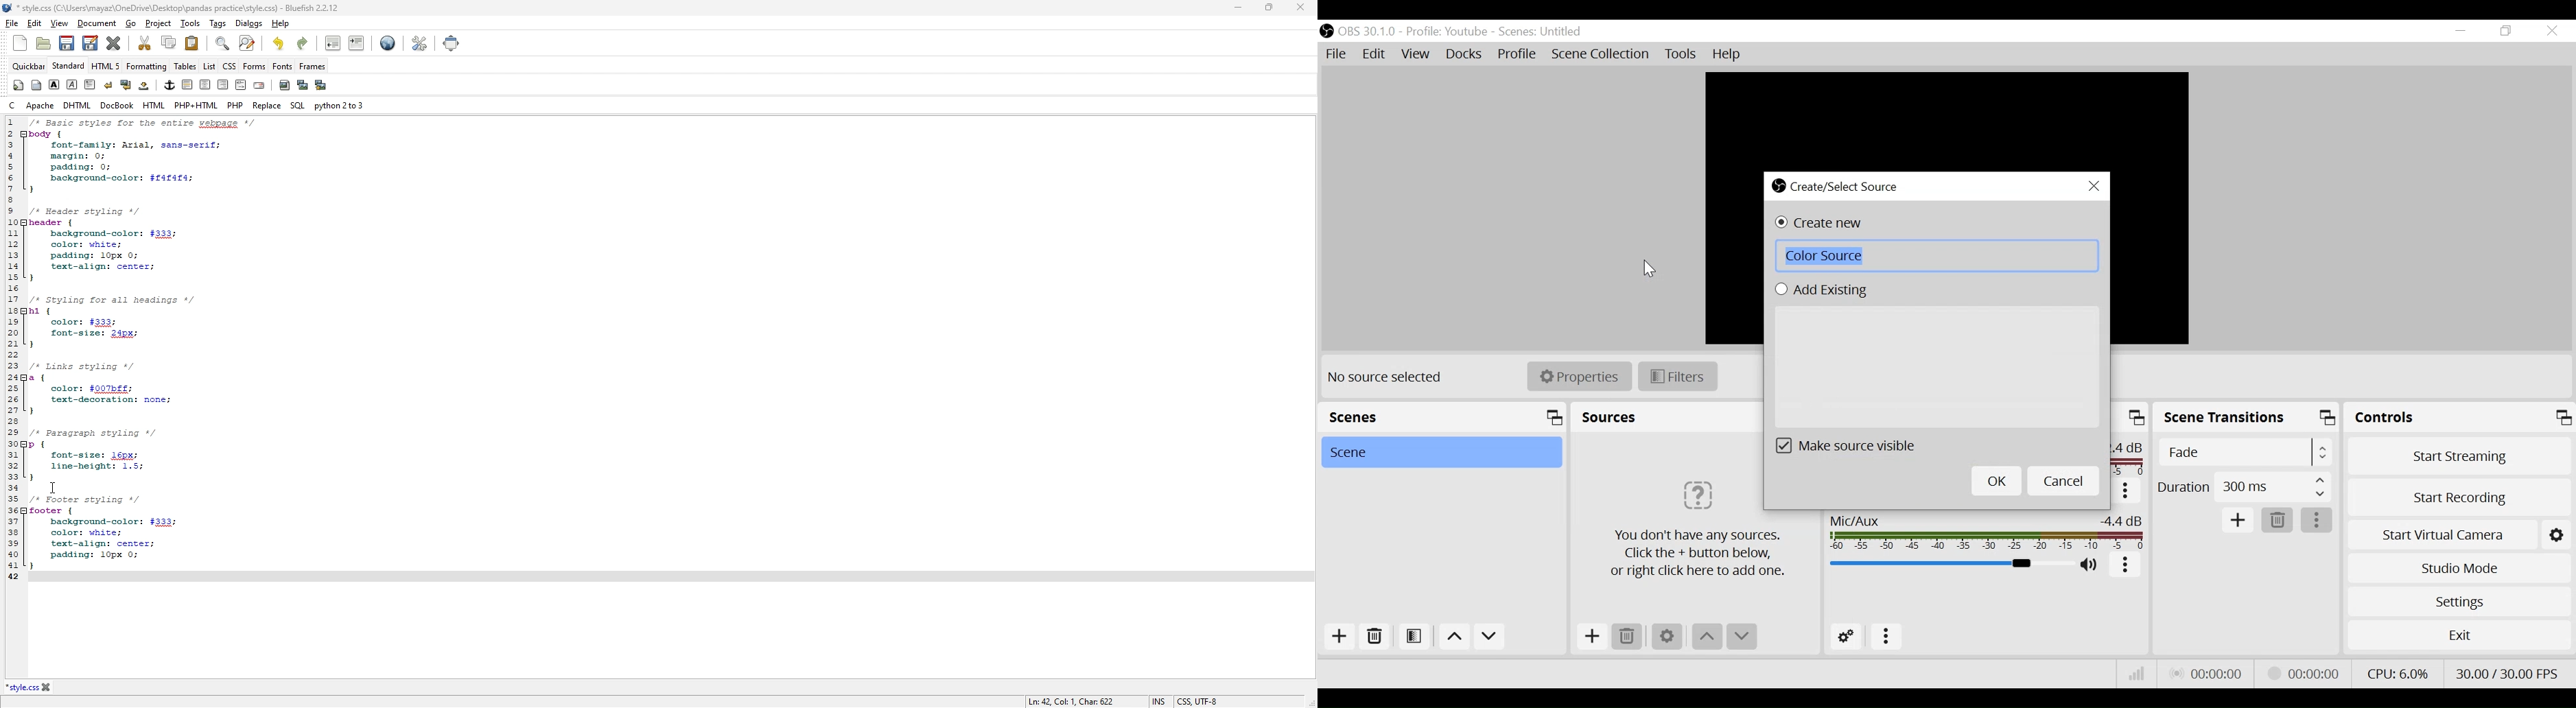 The height and width of the screenshot is (728, 2576). I want to click on dialogs, so click(249, 24).